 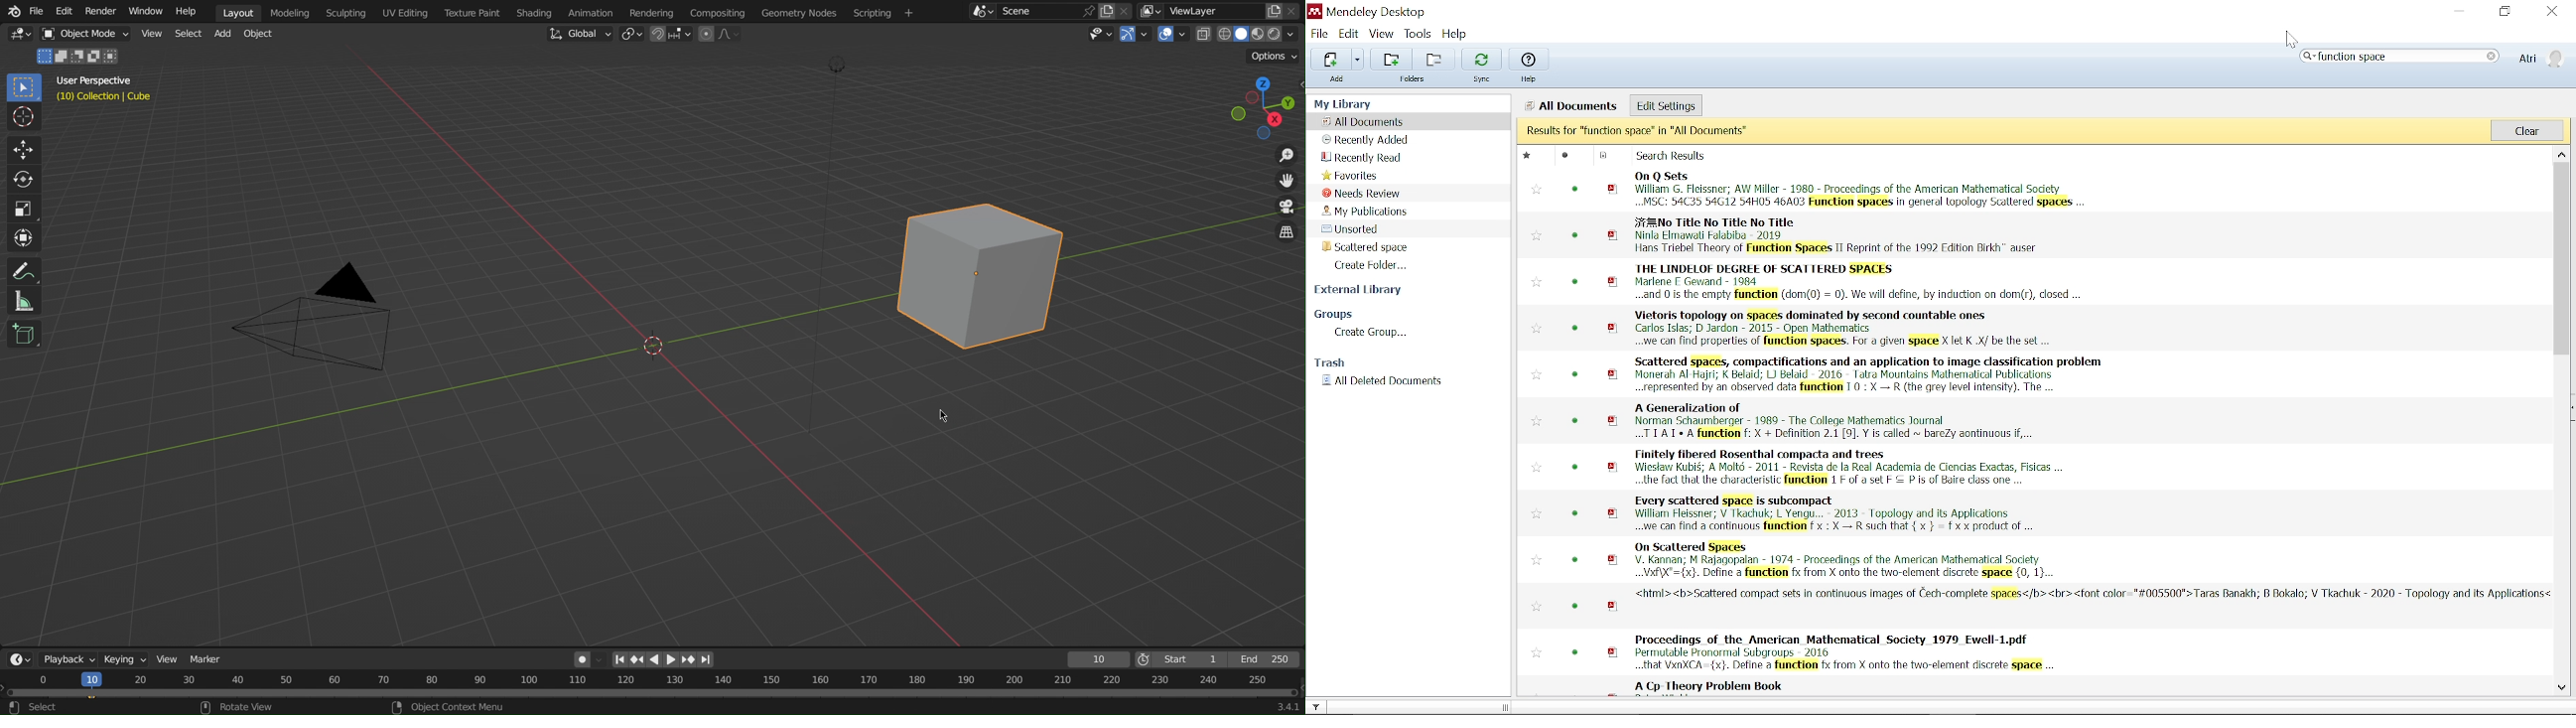 I want to click on A Generalization of Norman Schaumberger - 1989 - The Collage Mathematics JournalRe a a Oy acntinods i], so click(x=2056, y=421).